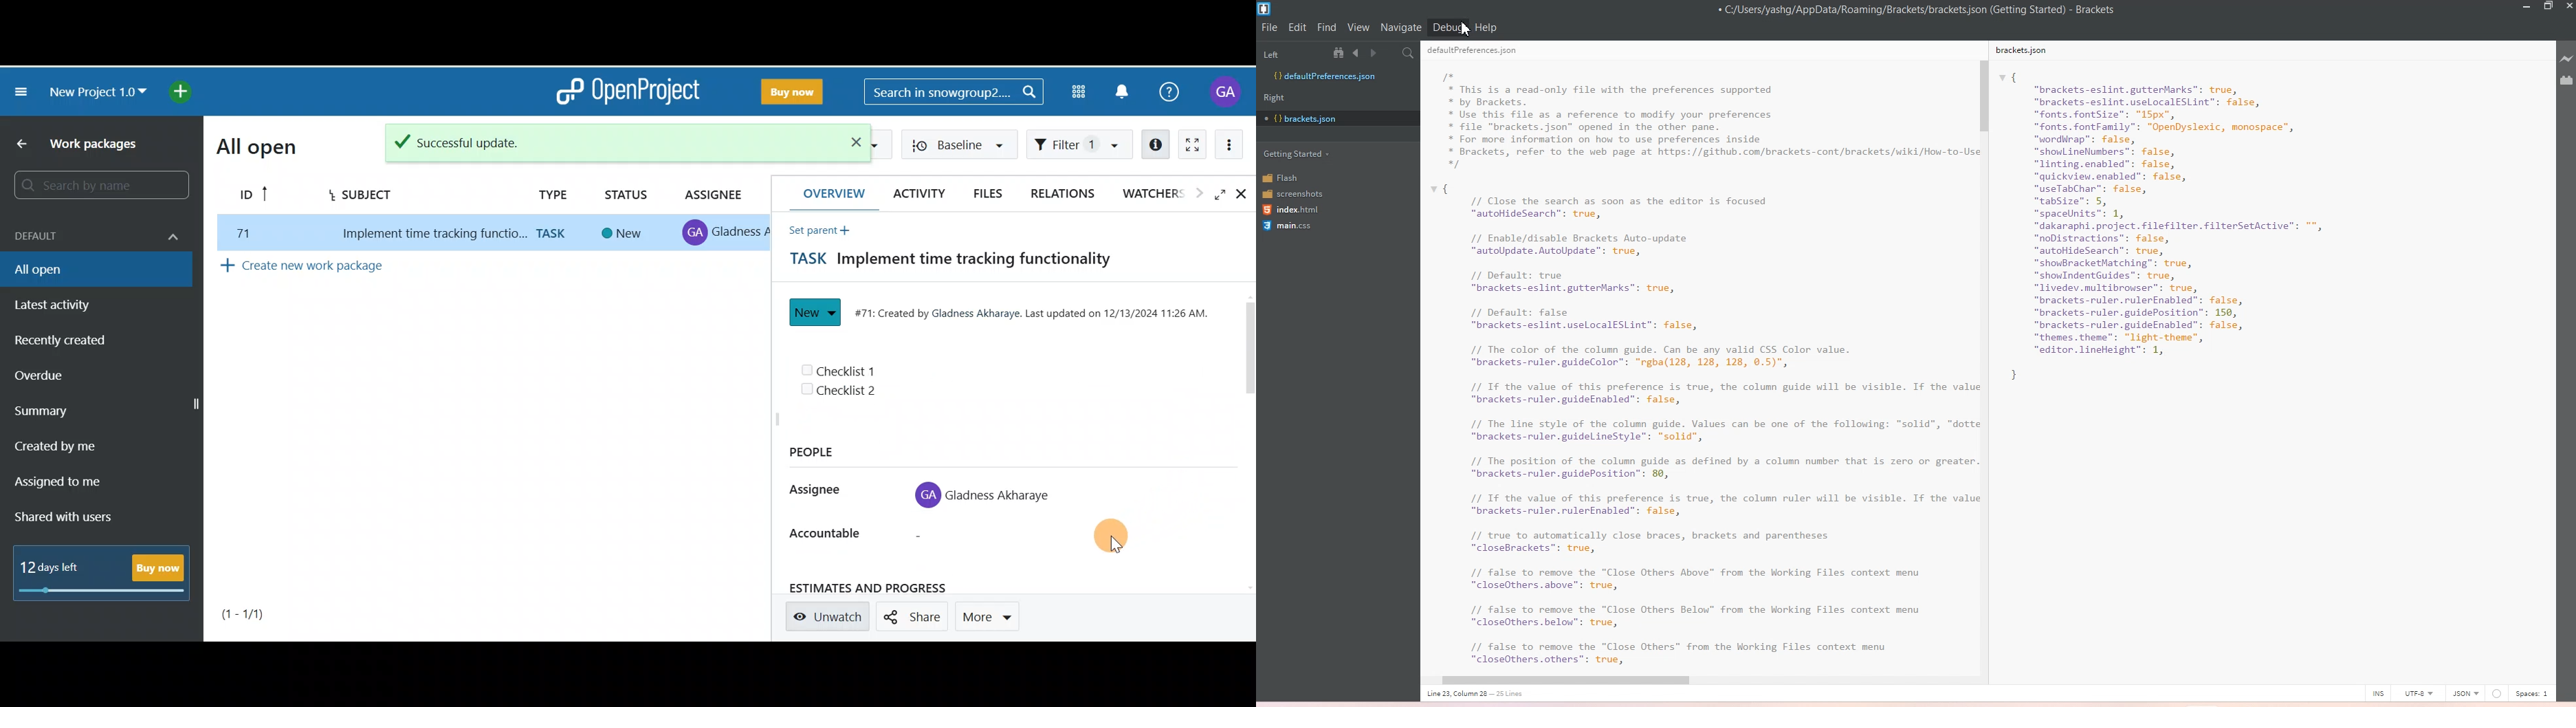 This screenshot has width=2576, height=728. I want to click on brackets.json

vi
“brackets-eslint.gutterMarks”: true,
“brackets-eslint.uselocalESLint": false,
“fonts. fontSize": "15px",
“fonts. fontFamily”: "OpenDyslexic, monospace”,
“wordrap™: false,
“shouLineNumbers": false,
“linting.enabled": false,
“quickview.enabled”: false,
“useTabChar": false,
“tabSize": 5,
“spacelnits”: 1,
“dakaraphi.project. filefilter. filterSetActive™: ™*,
“noDistractions”: false,
“autoHideSearch”: true,
“showBracketMatching”: true,
“showIndentGuides”: true,
“livedev.multibrowser”: true,
“brackets-ruler.rulerEnabled”: false,
“brackets-ruler.guidePosition": 150,
“brackets-ruler.guideEnabled": false,
“themes. theme": "light-theme",
Sh 100]

}, so click(2188, 226).